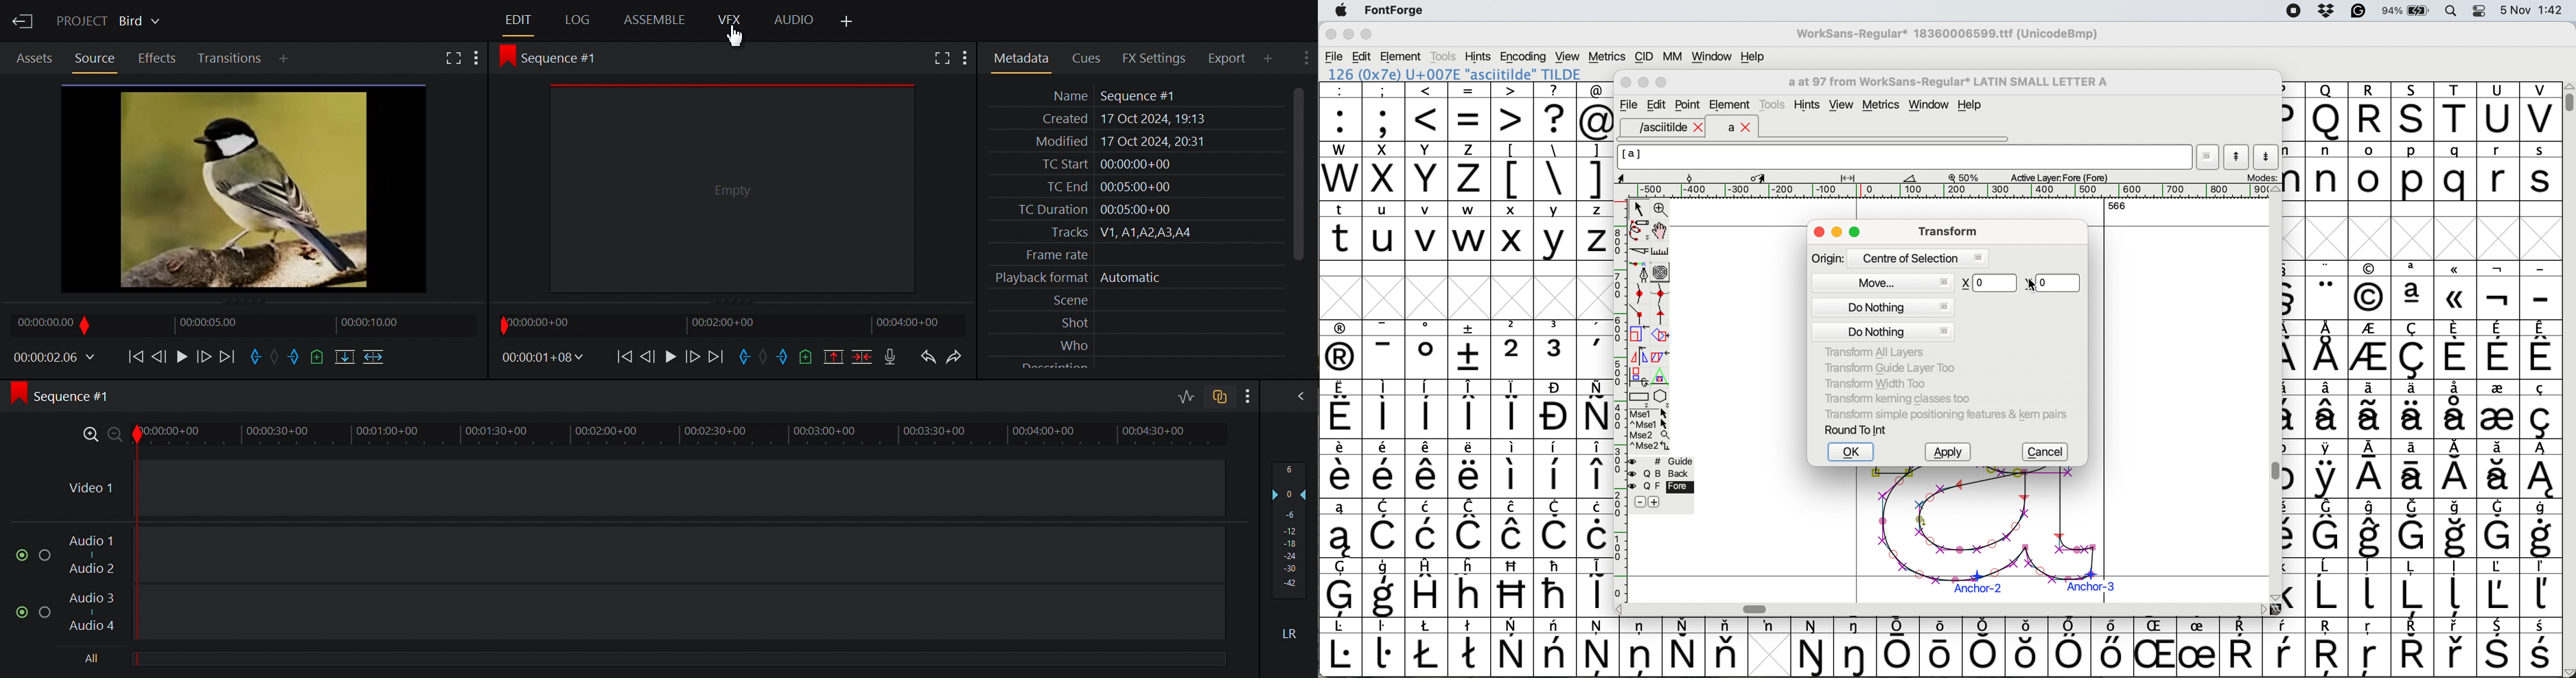  Describe the element at coordinates (135, 356) in the screenshot. I see `Move backwards` at that location.